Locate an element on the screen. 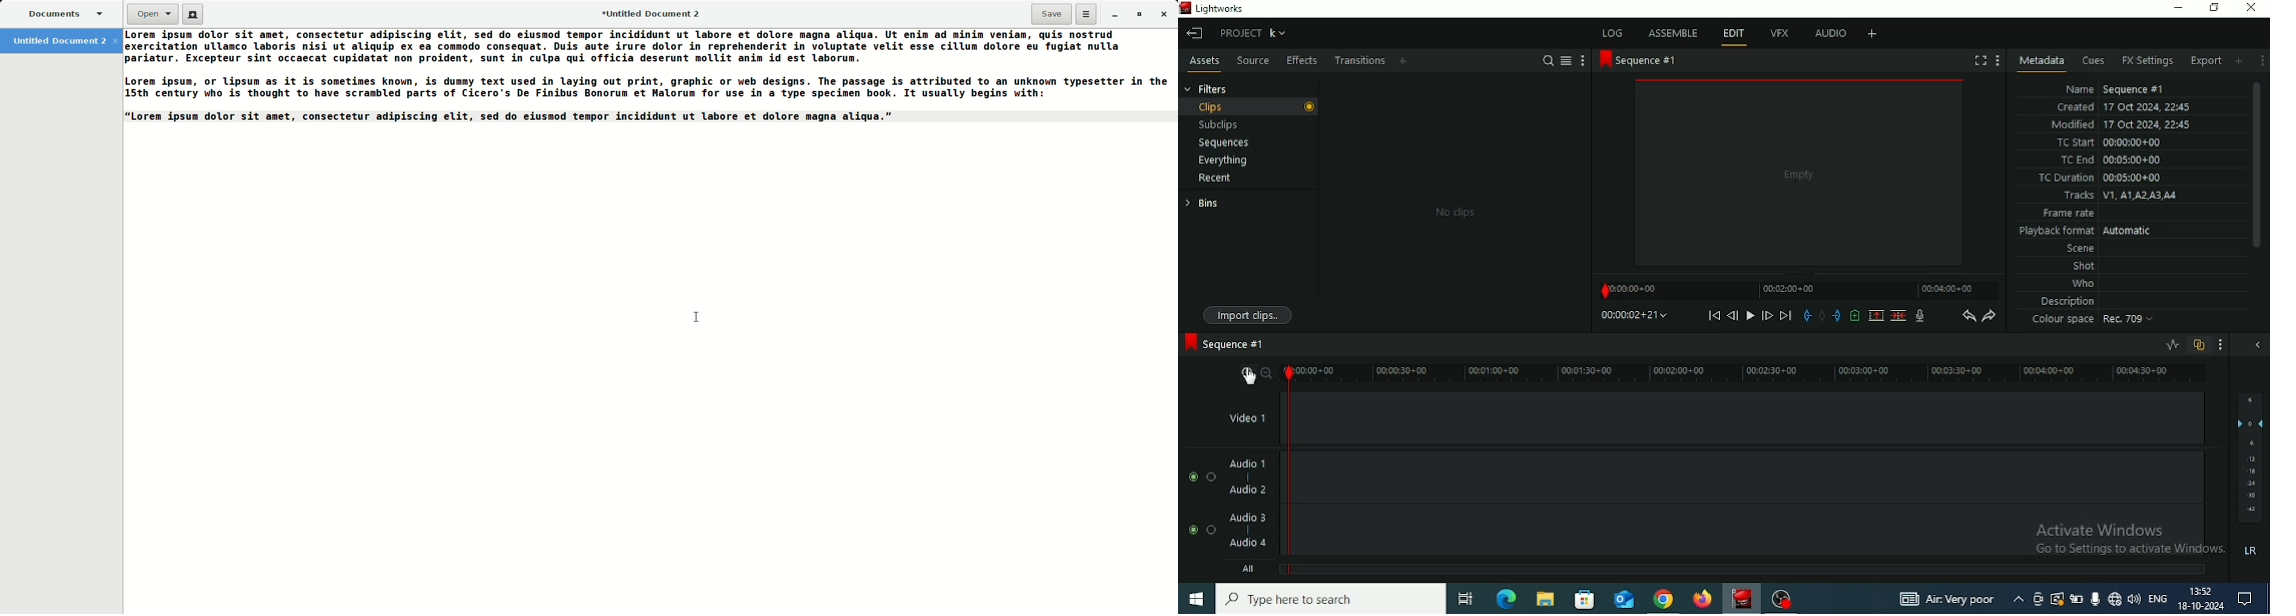 The image size is (2296, 616). Who is located at coordinates (2084, 284).